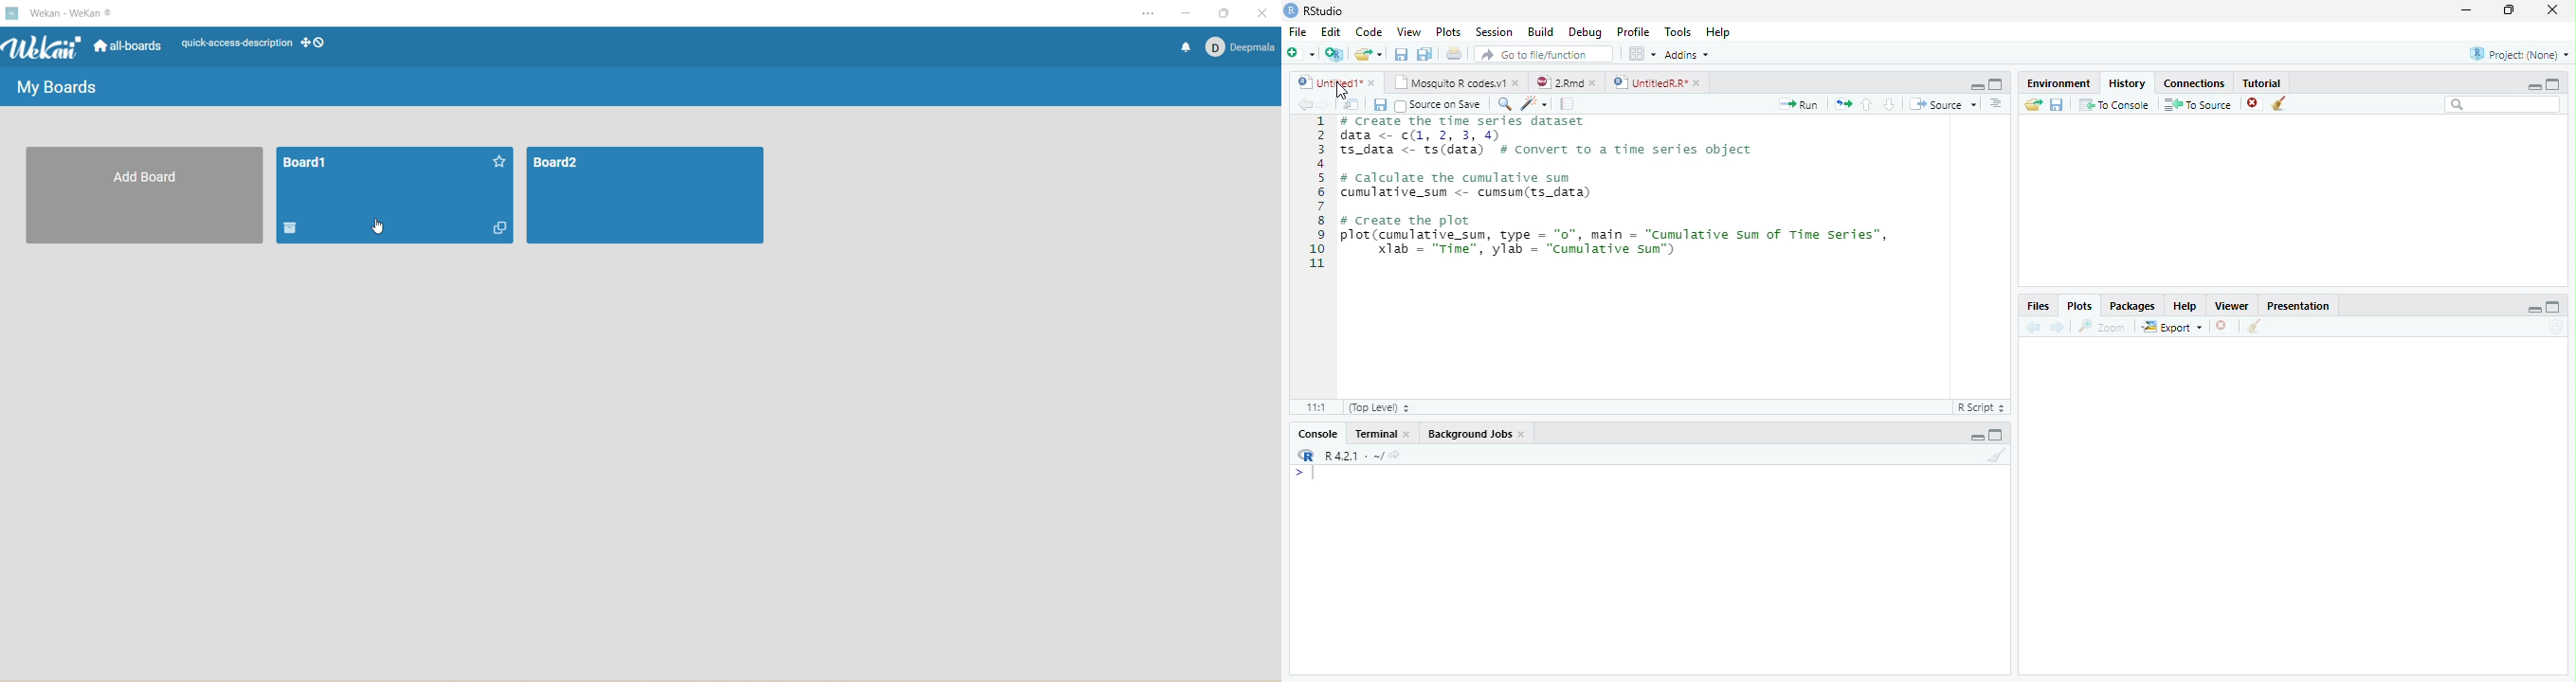  I want to click on Files, so click(2041, 306).